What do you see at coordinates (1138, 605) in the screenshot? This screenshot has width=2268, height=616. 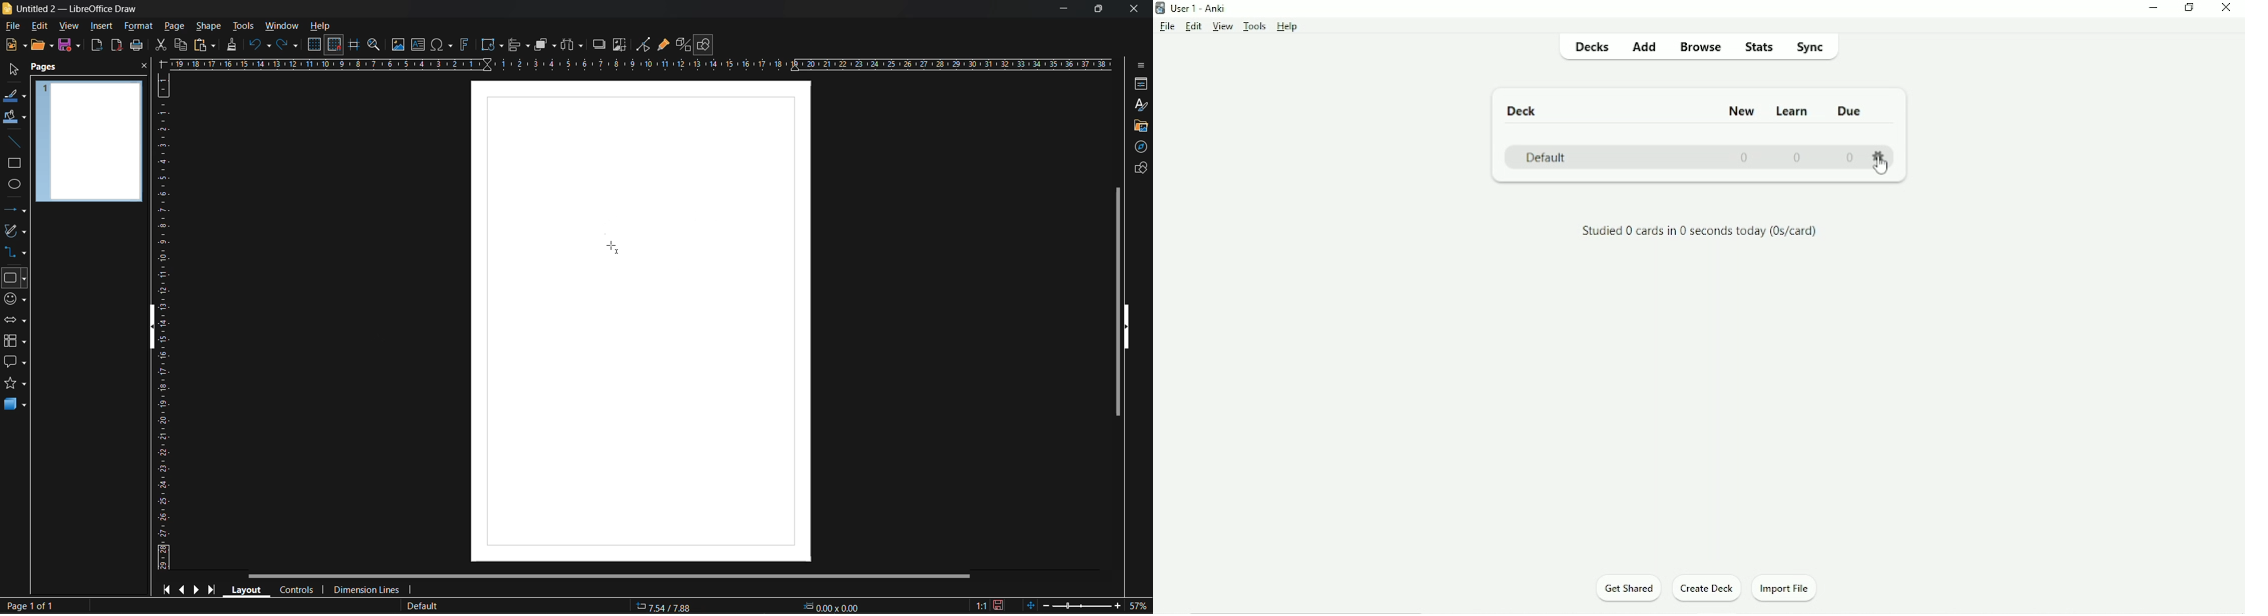 I see `zoom factor` at bounding box center [1138, 605].